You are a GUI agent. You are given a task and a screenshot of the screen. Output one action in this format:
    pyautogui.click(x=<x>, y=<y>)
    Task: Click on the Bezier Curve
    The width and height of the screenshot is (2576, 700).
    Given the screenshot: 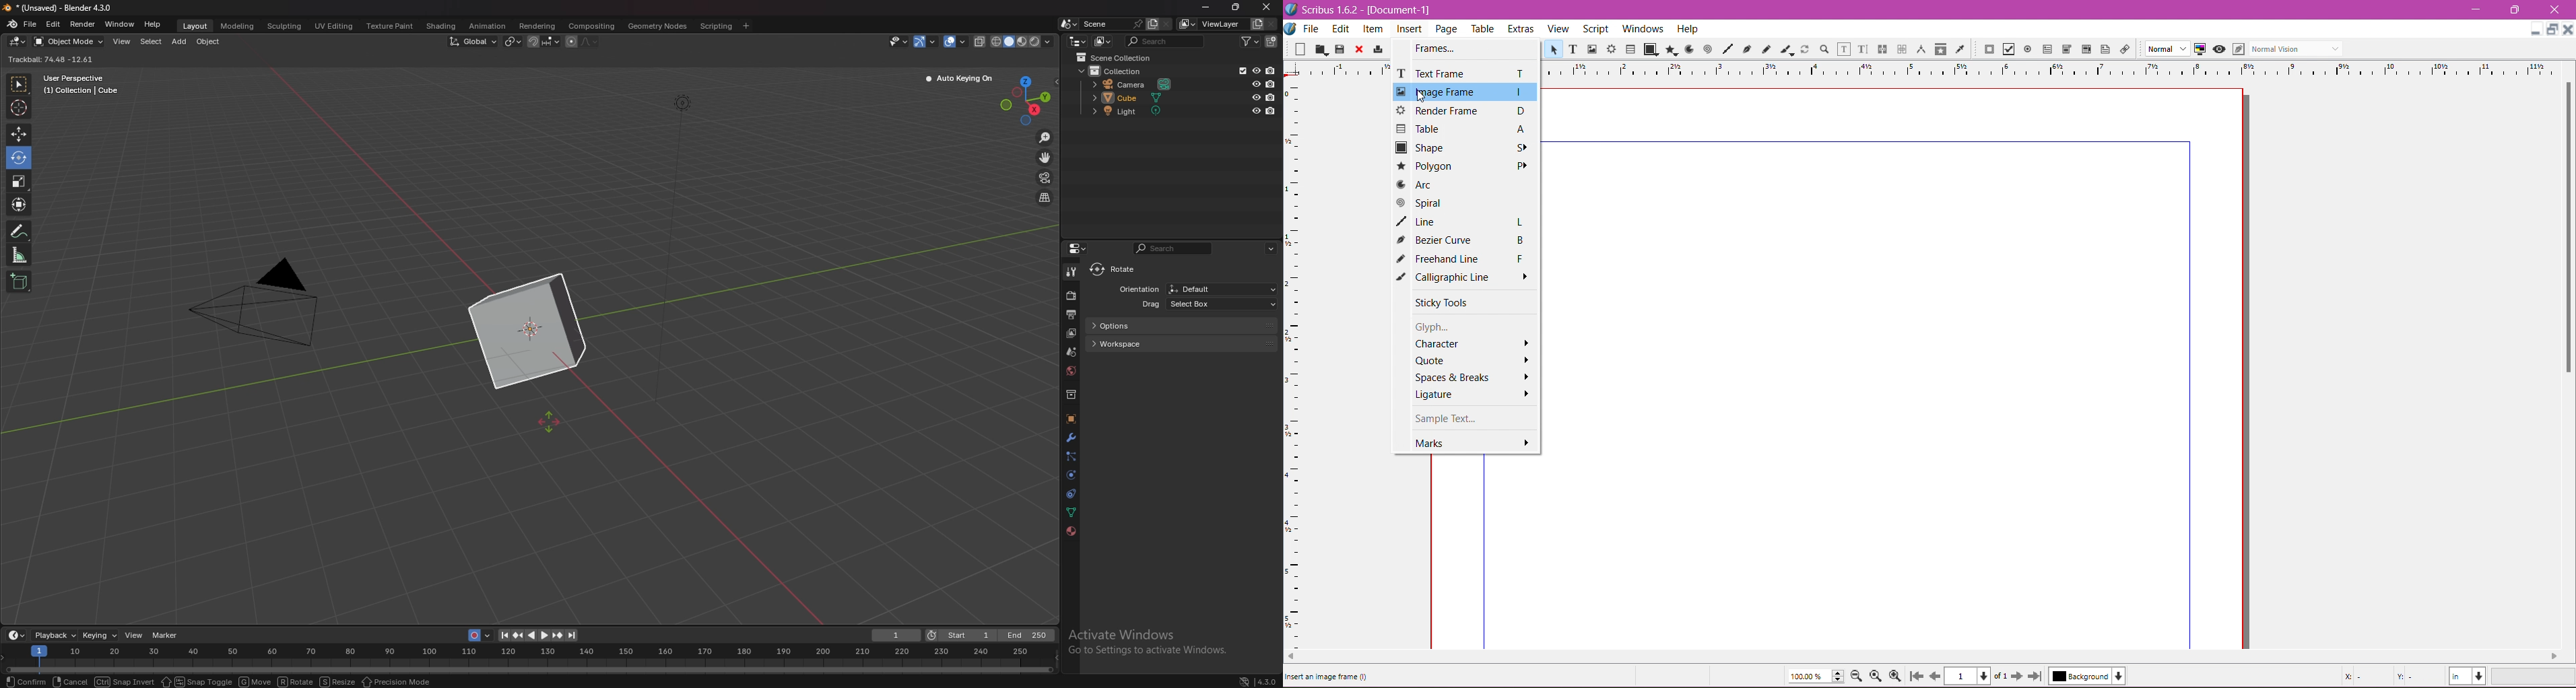 What is the action you would take?
    pyautogui.click(x=1748, y=50)
    